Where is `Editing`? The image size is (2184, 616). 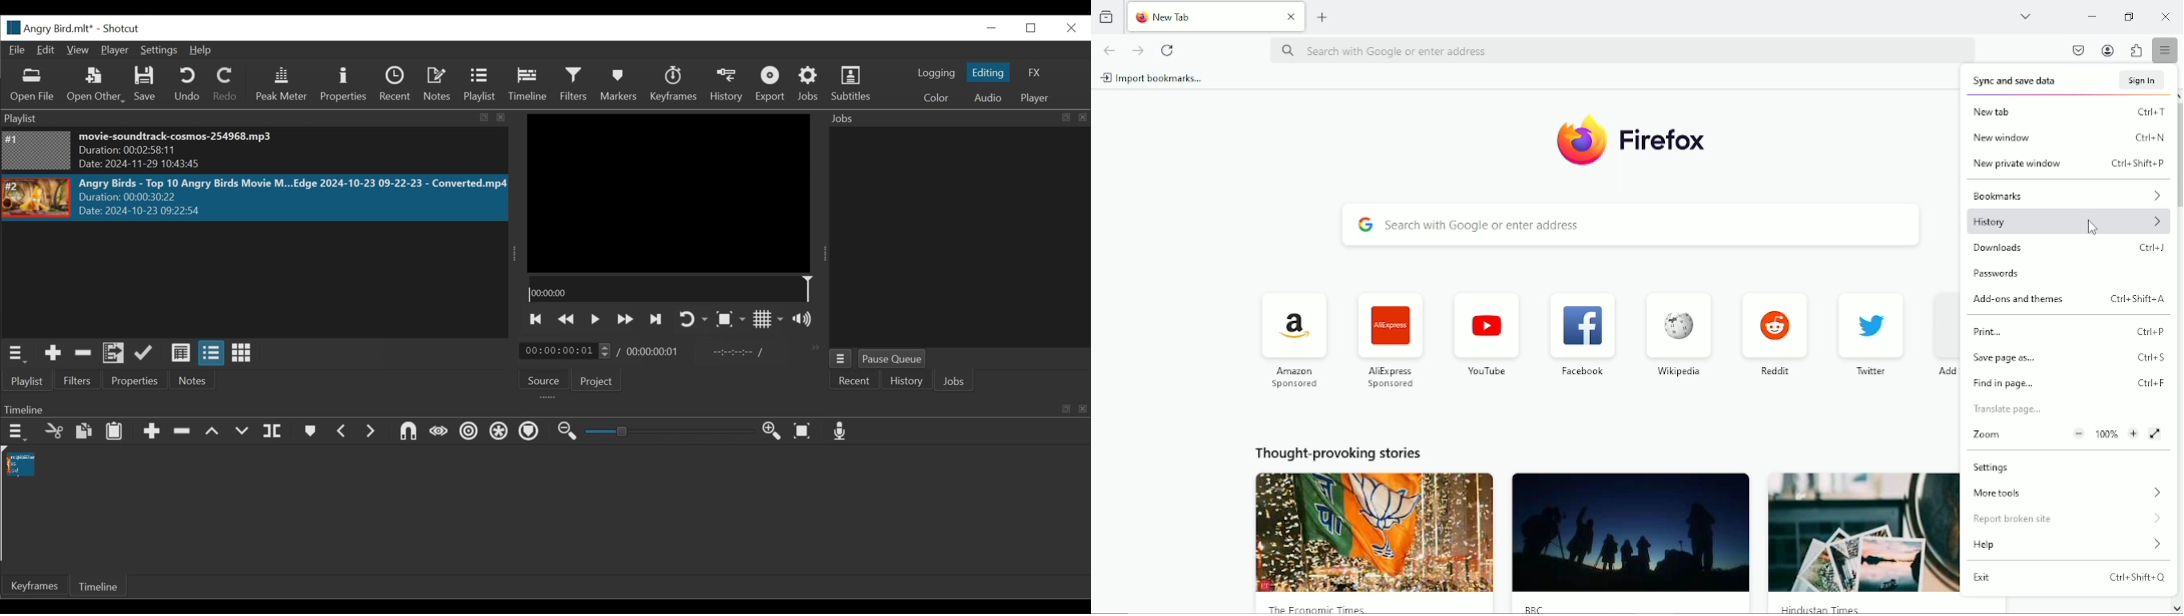 Editing is located at coordinates (989, 73).